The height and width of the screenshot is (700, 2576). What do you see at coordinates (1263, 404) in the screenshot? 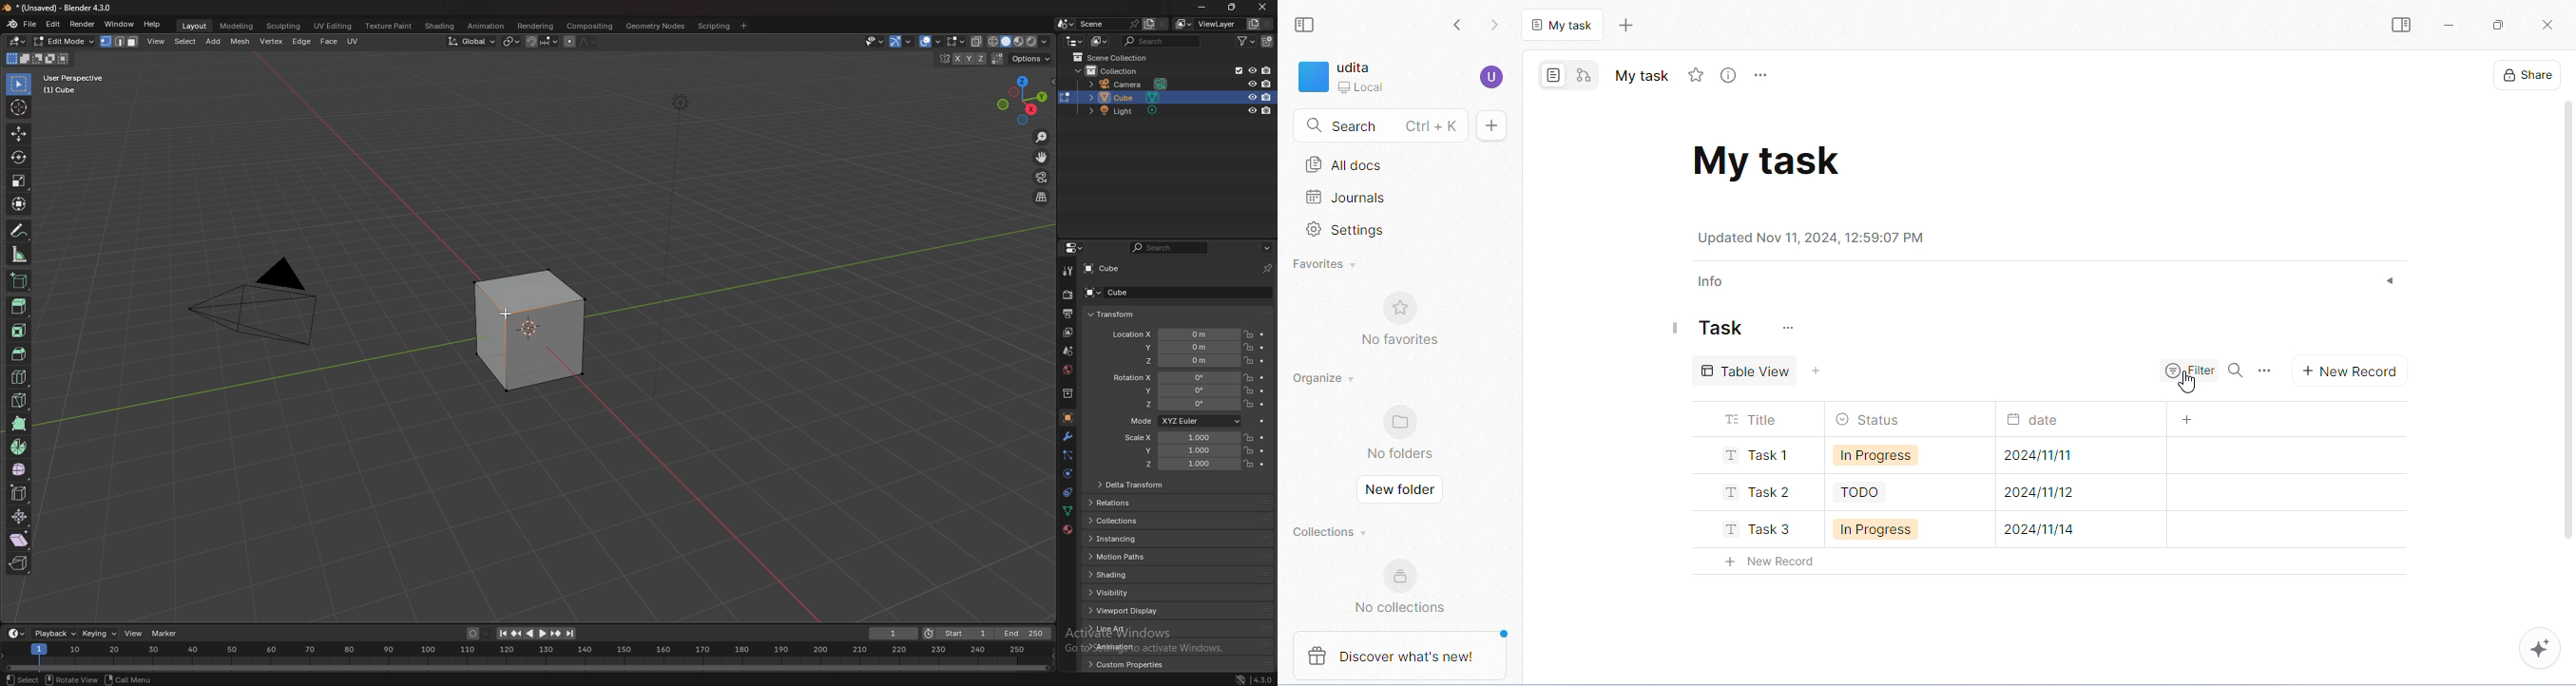
I see `animate property` at bounding box center [1263, 404].